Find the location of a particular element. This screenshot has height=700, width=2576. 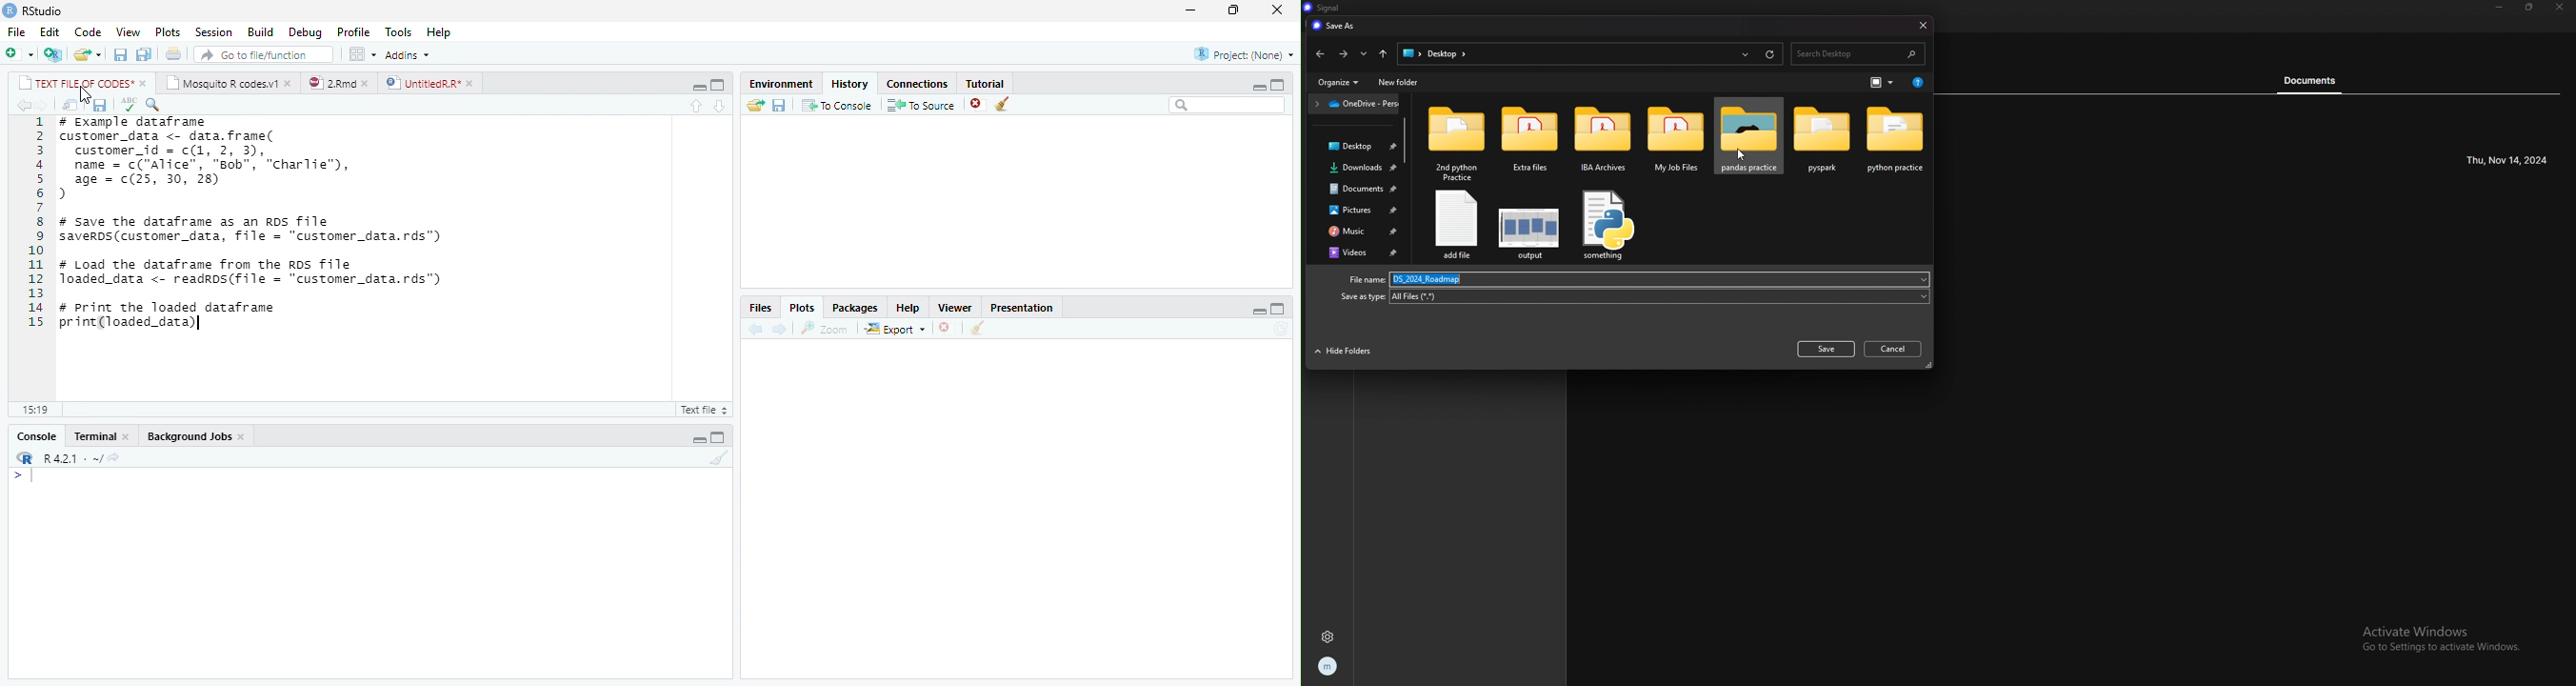

#Example dataframe customer_data <- data.frame(customer_id = c(1, 2, 3),name = c("Alice”, "Bob", "charlie"),age - (25, 30, 28)) is located at coordinates (212, 159).